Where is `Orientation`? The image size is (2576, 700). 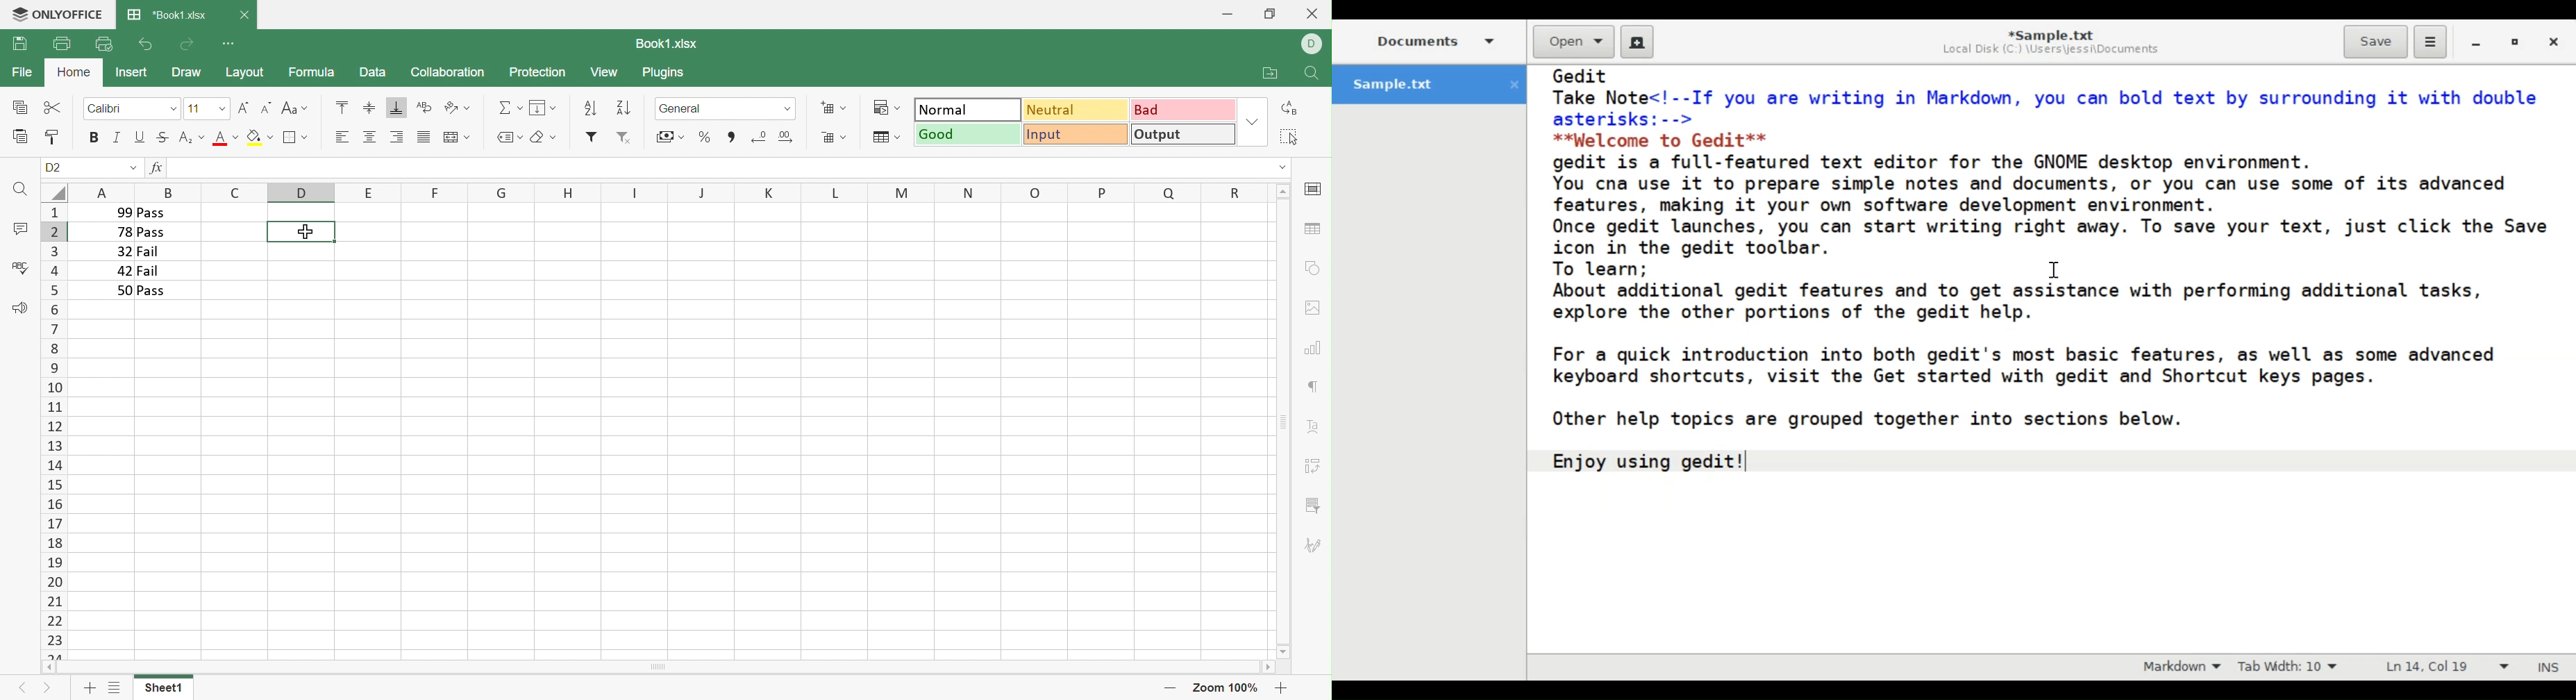 Orientation is located at coordinates (456, 108).